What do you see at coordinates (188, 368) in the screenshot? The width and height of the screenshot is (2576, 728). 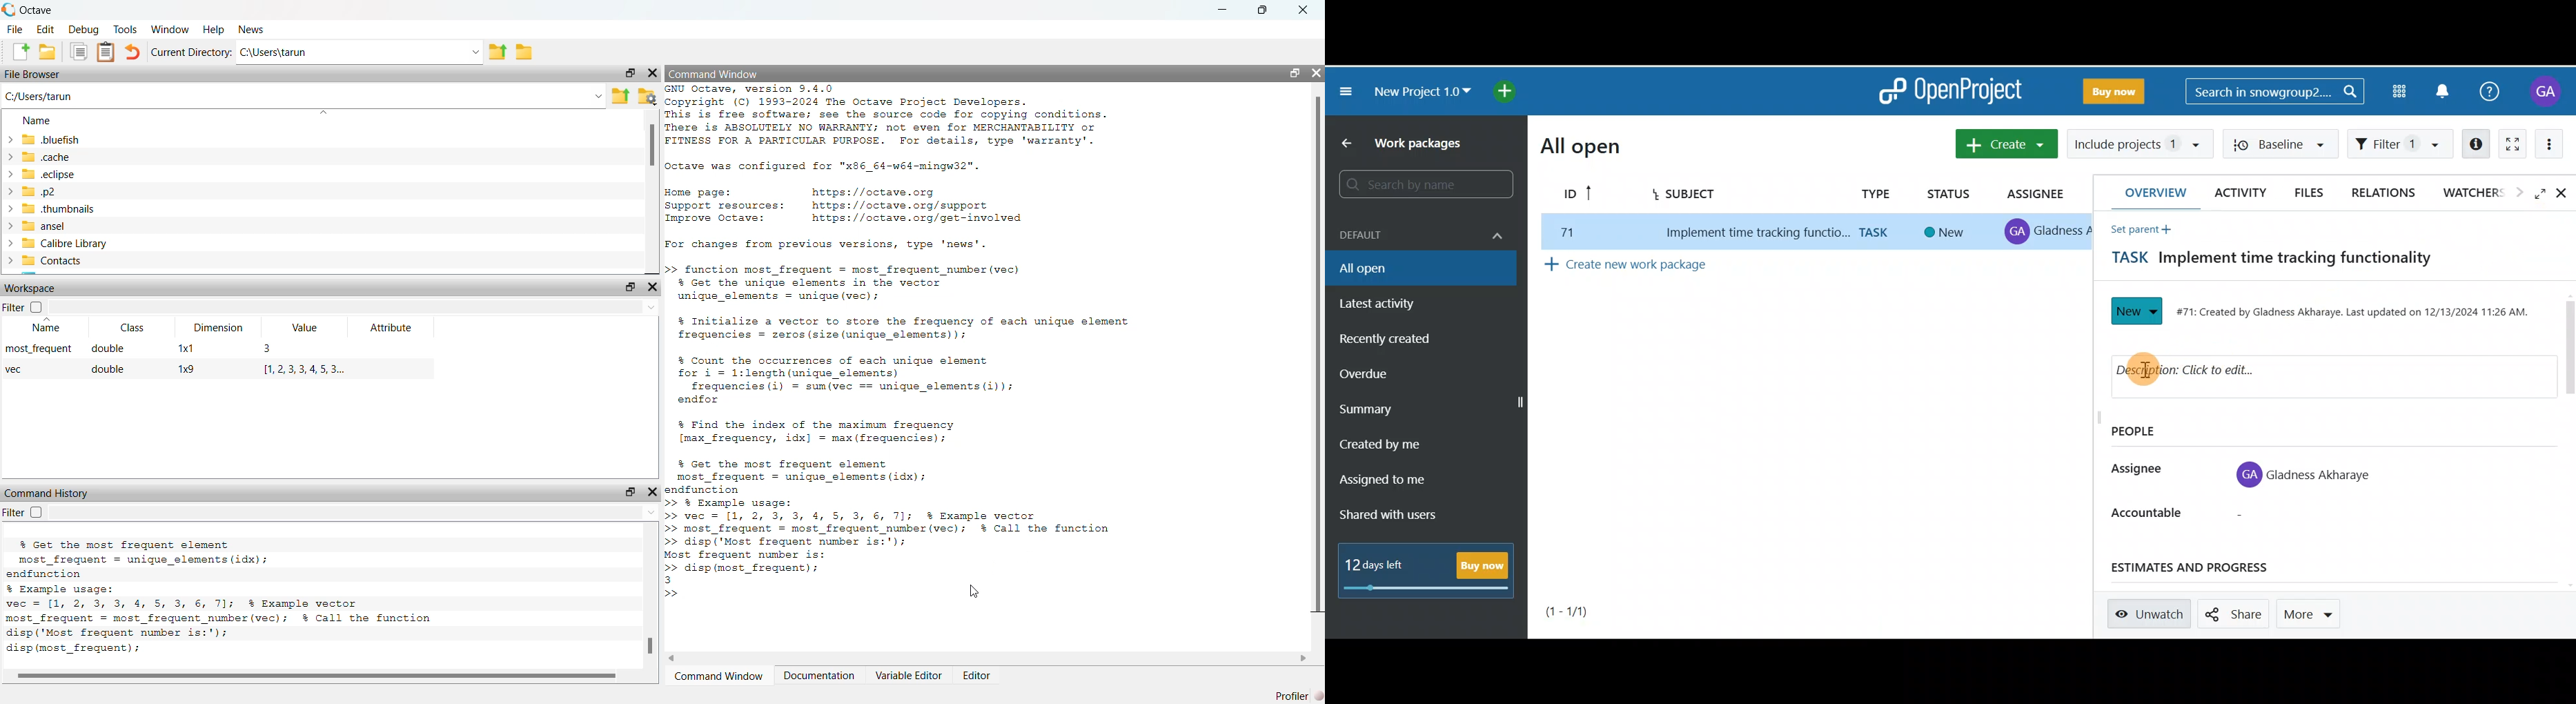 I see `1x9` at bounding box center [188, 368].